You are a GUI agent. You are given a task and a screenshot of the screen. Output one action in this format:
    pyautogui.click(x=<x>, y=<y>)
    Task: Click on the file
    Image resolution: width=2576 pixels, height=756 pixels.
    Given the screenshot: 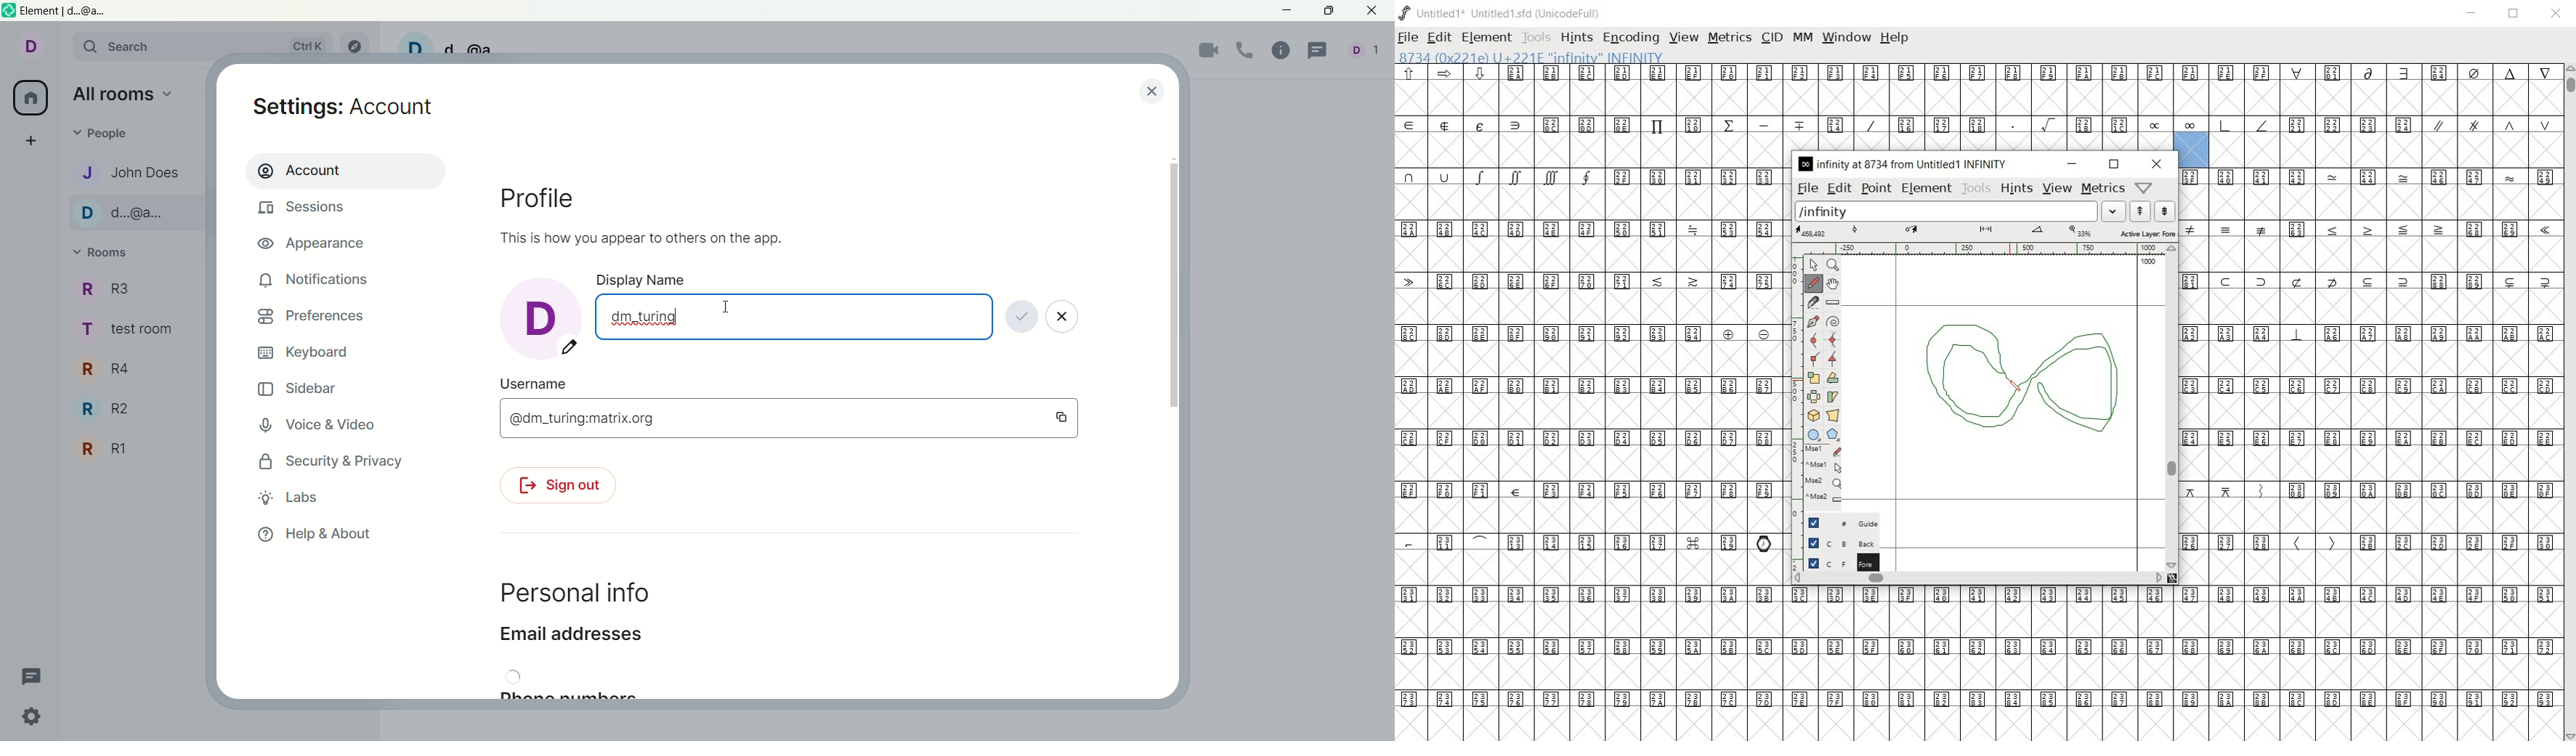 What is the action you would take?
    pyautogui.click(x=1807, y=188)
    